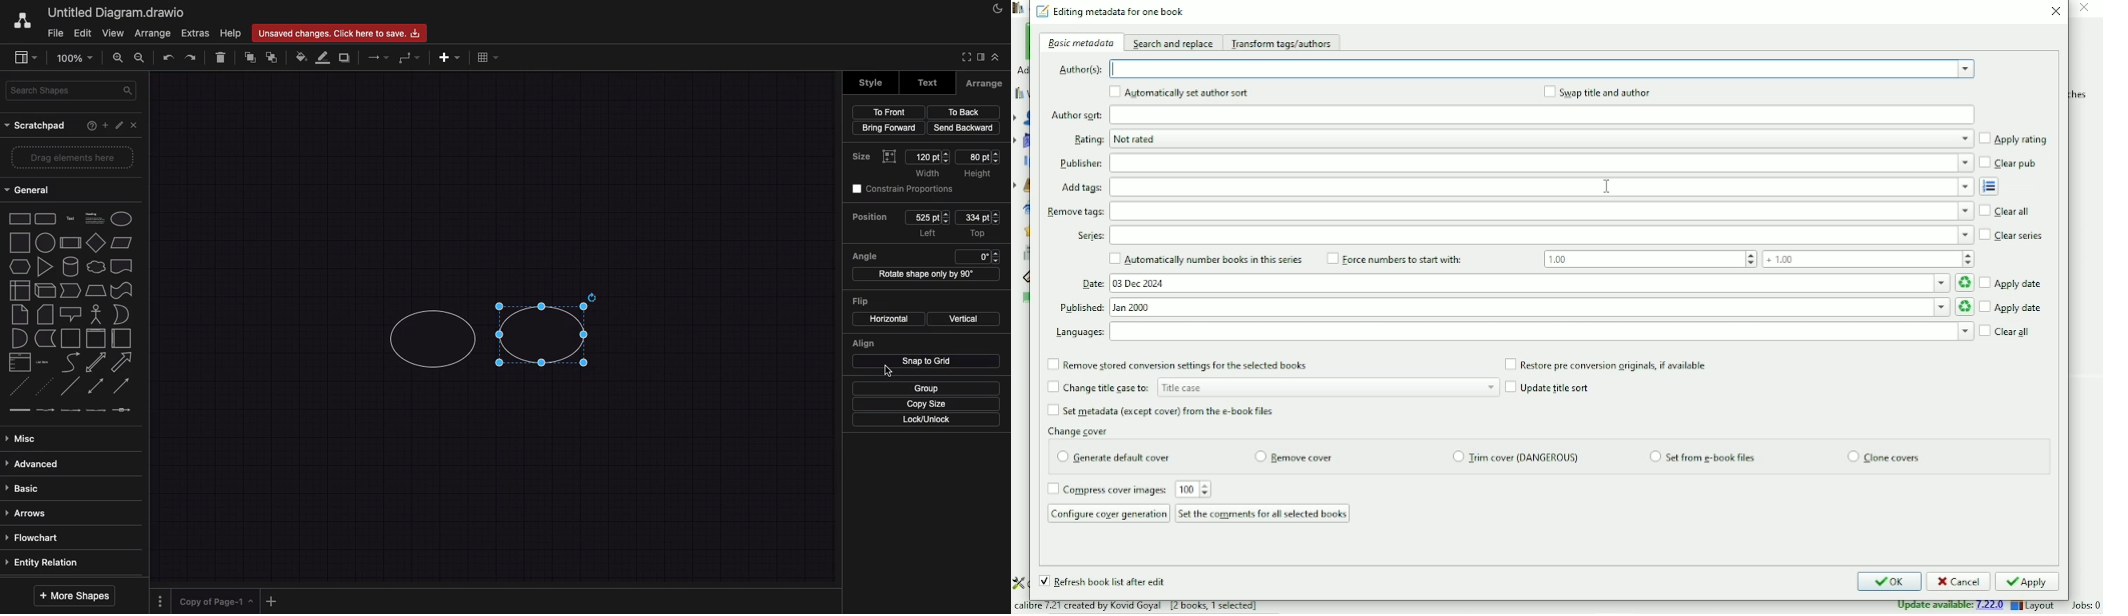  What do you see at coordinates (977, 174) in the screenshot?
I see `height ` at bounding box center [977, 174].